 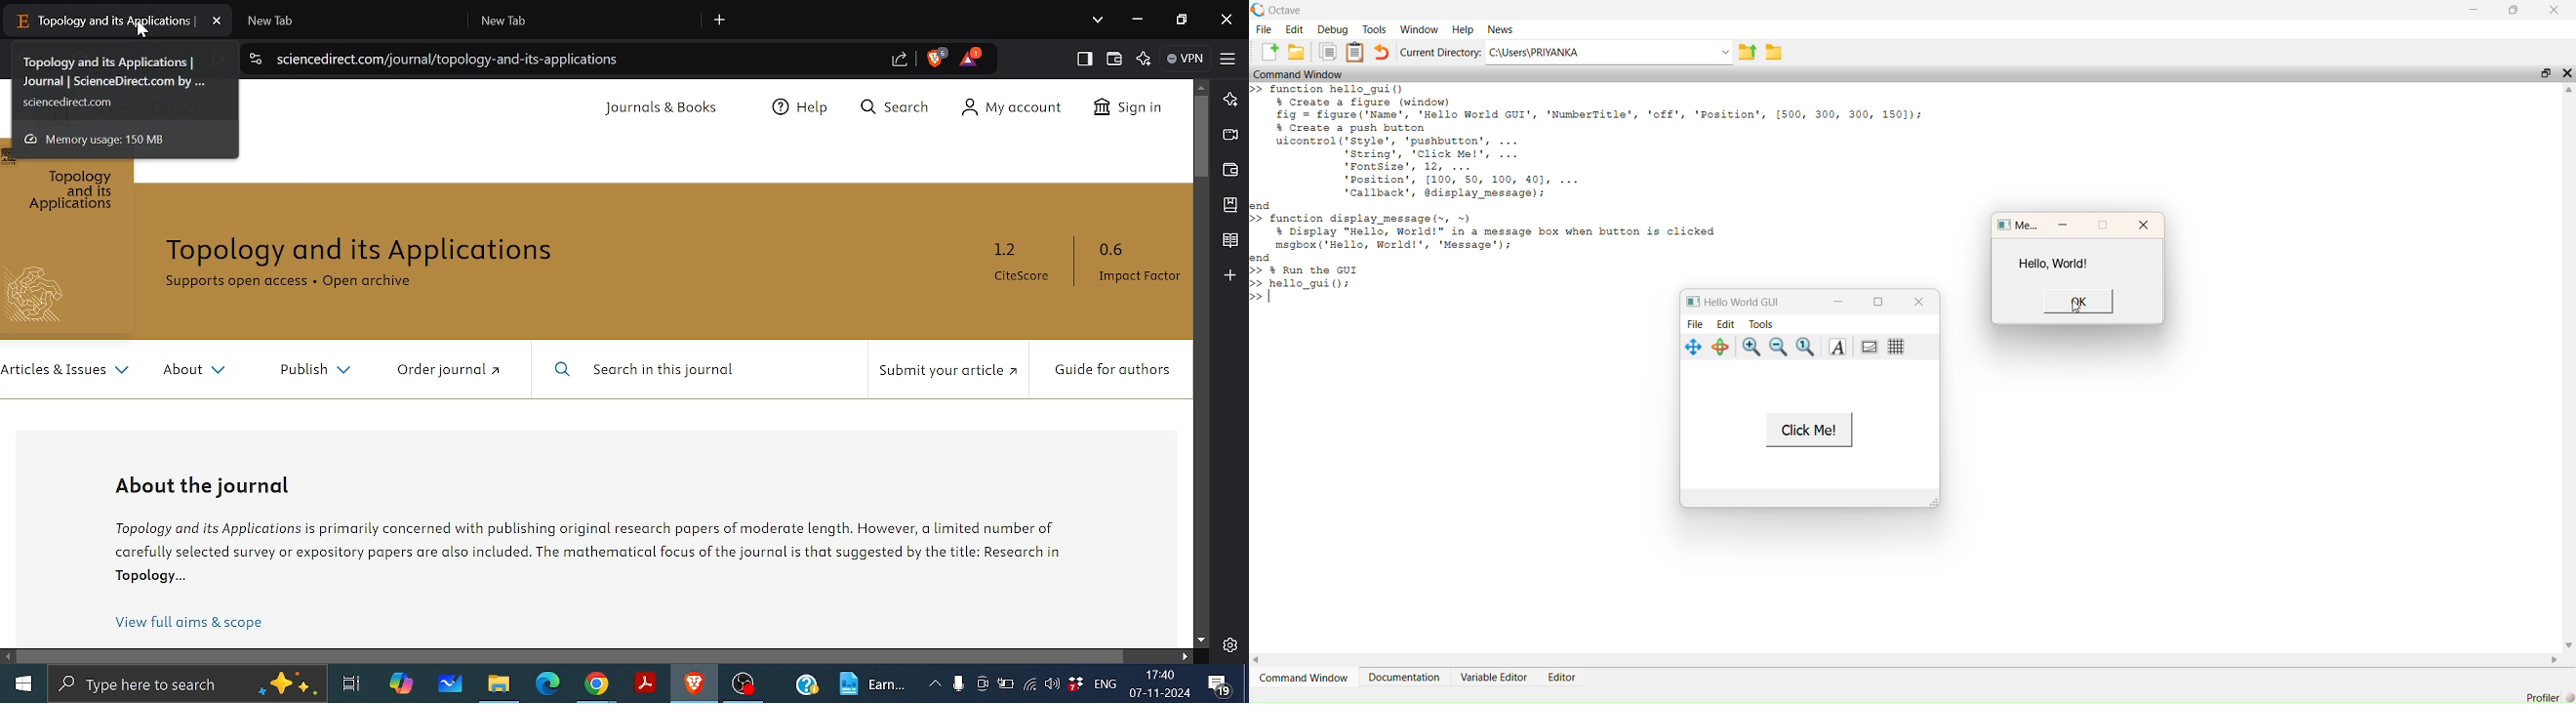 I want to click on Bookmarks, so click(x=1230, y=205).